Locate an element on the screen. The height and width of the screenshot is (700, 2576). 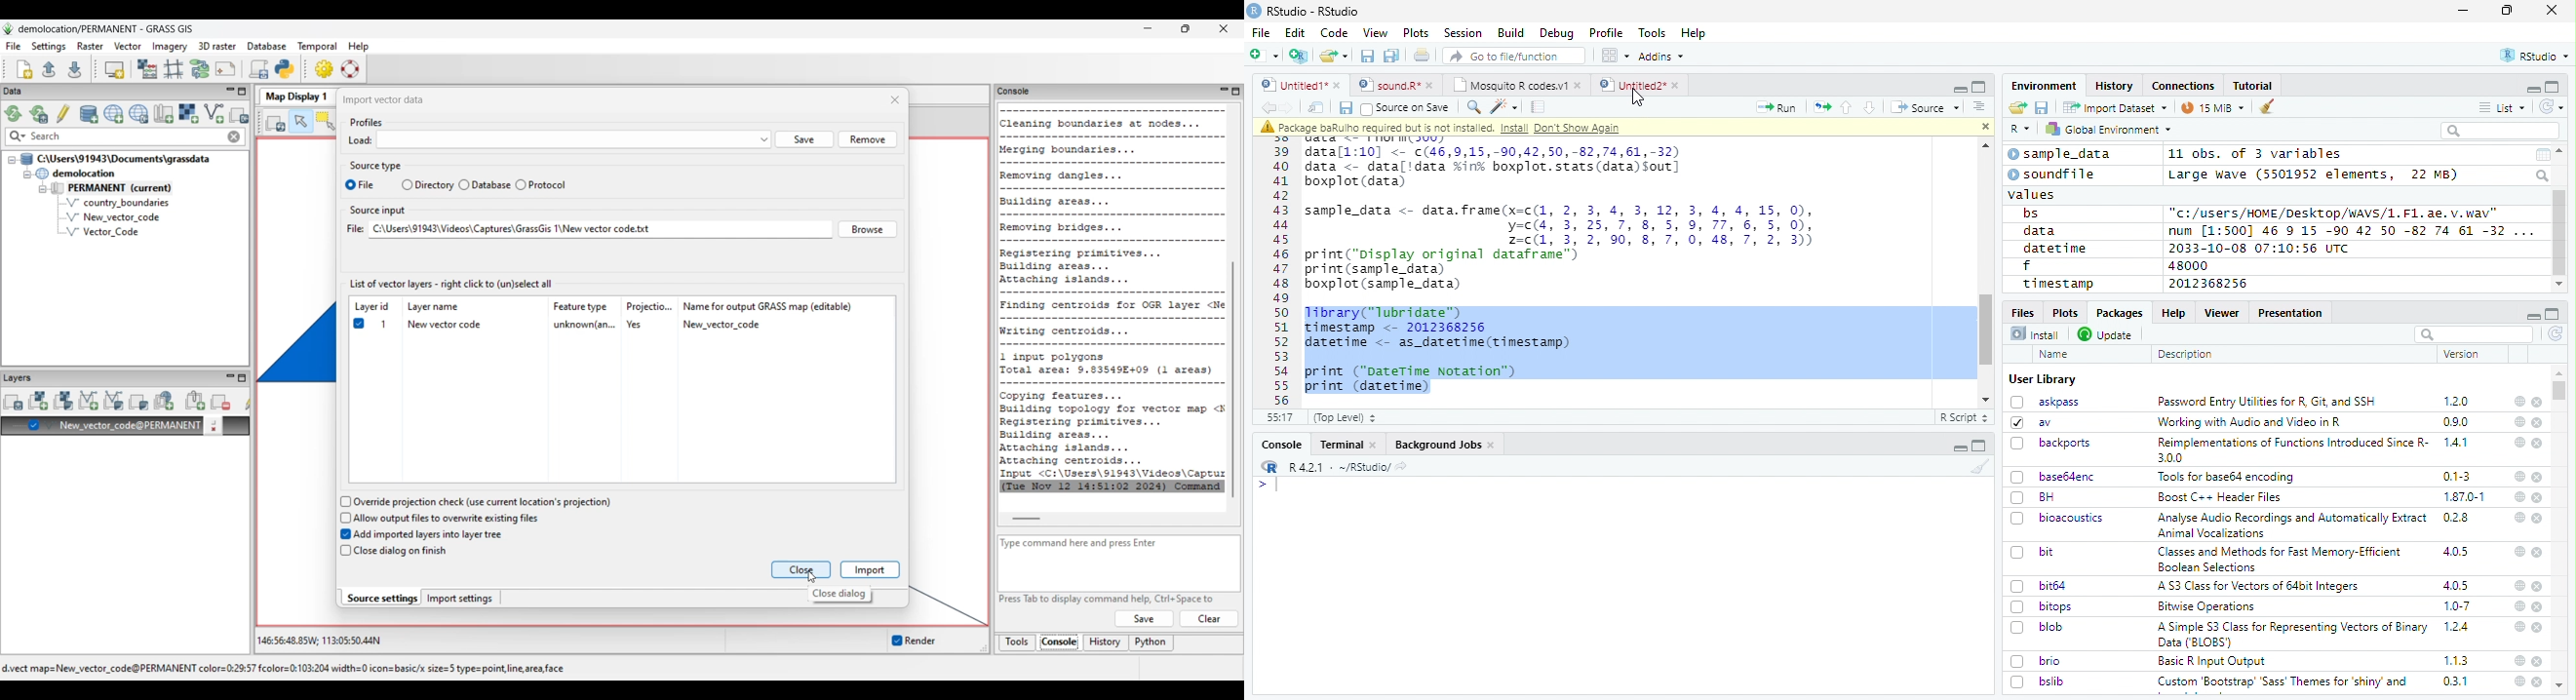
Large wave (5501952 elements, 22 MB) is located at coordinates (2316, 175).